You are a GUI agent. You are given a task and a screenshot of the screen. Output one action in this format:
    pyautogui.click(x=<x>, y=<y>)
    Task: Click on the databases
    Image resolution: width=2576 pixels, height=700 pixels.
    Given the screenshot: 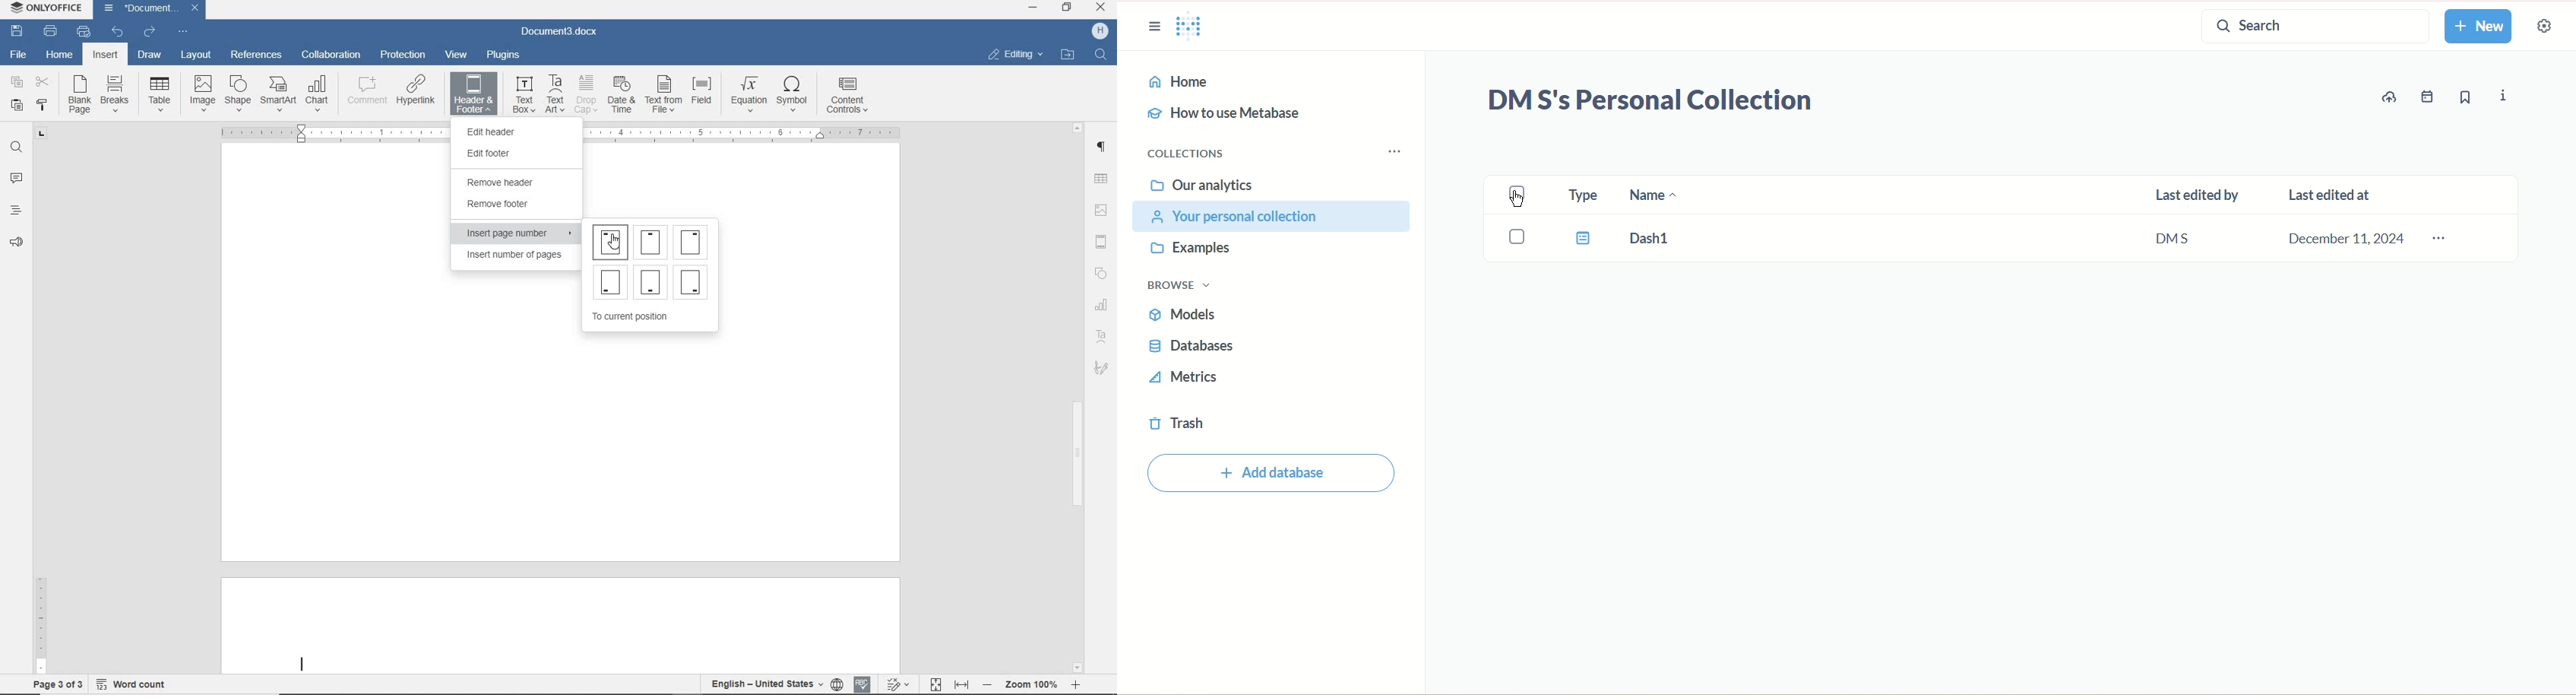 What is the action you would take?
    pyautogui.click(x=1197, y=345)
    